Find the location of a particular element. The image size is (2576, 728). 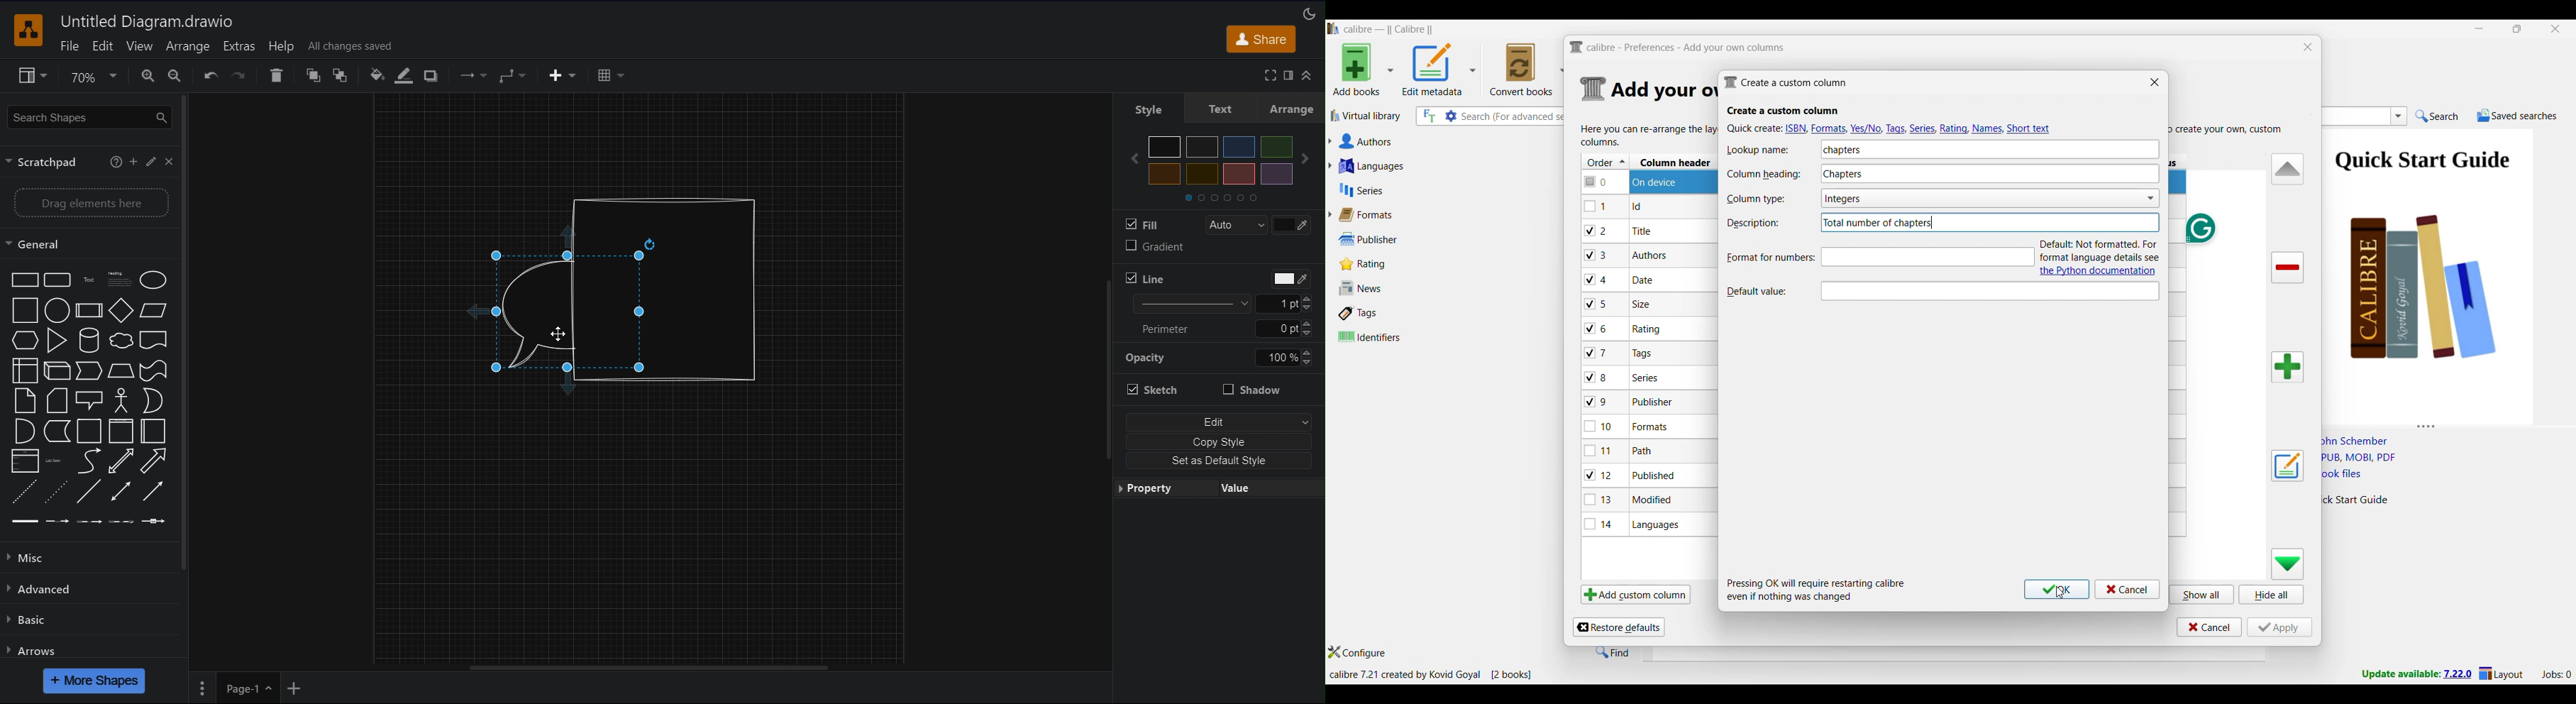

To Back is located at coordinates (343, 75).